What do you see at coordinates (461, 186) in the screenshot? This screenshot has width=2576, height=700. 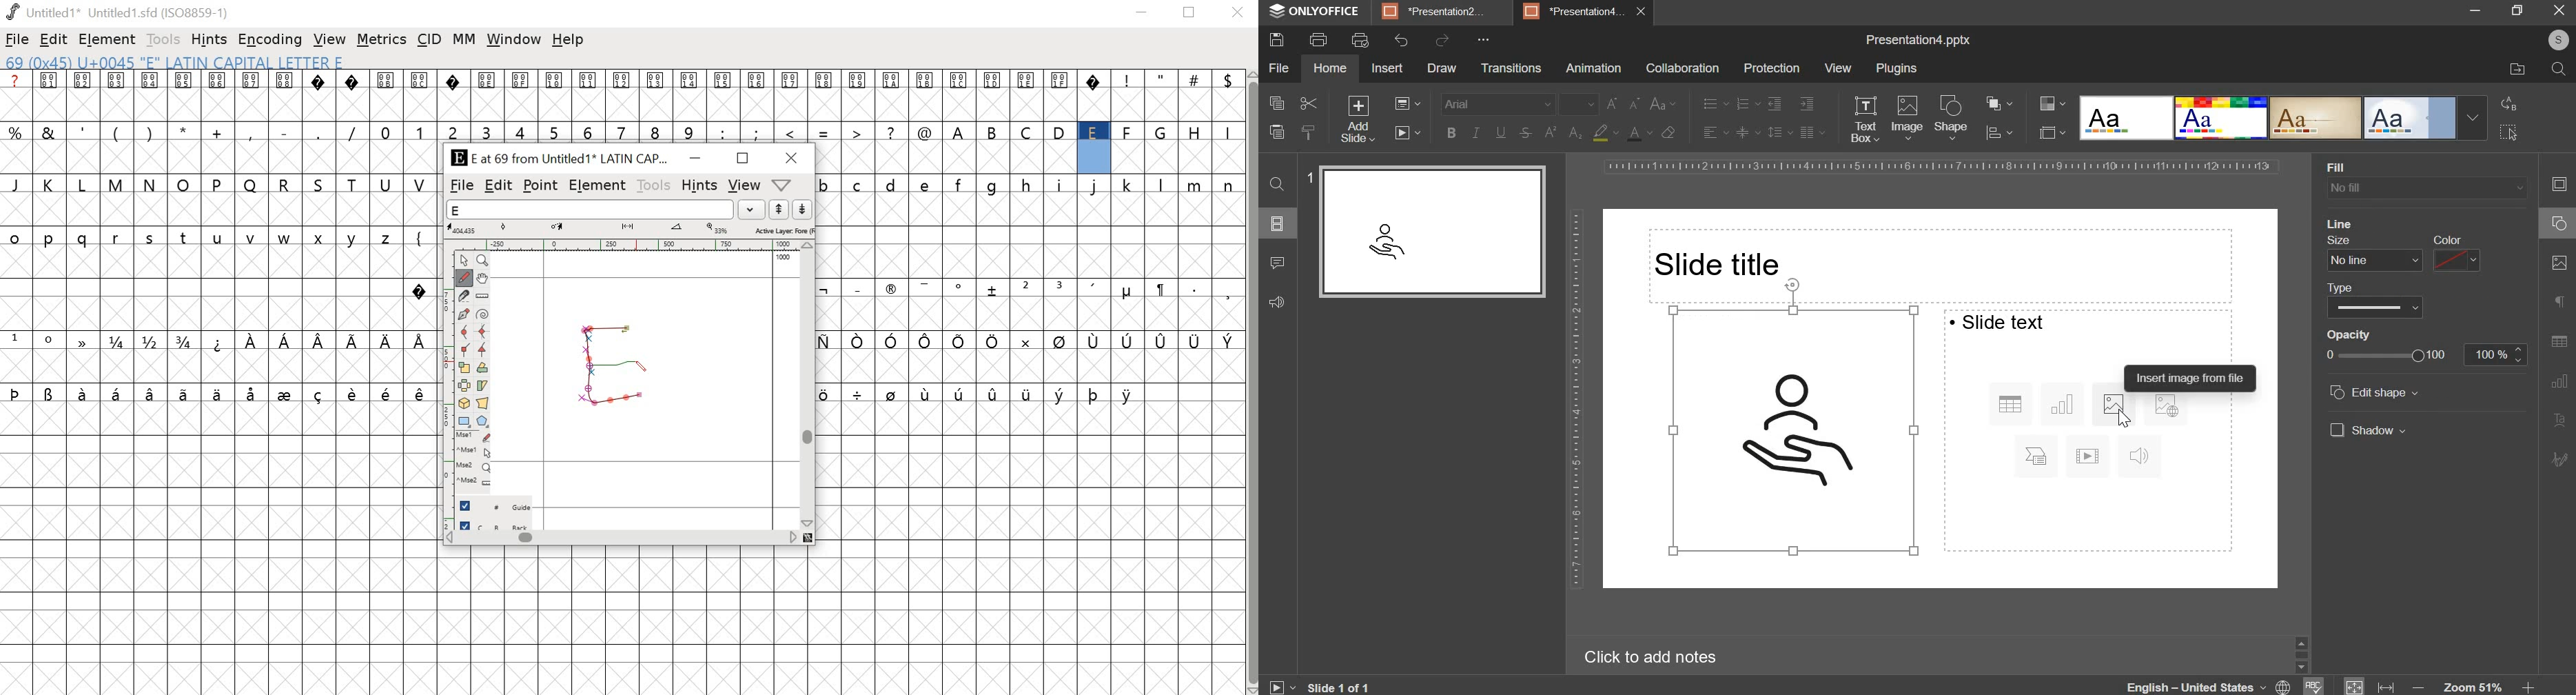 I see `file` at bounding box center [461, 186].